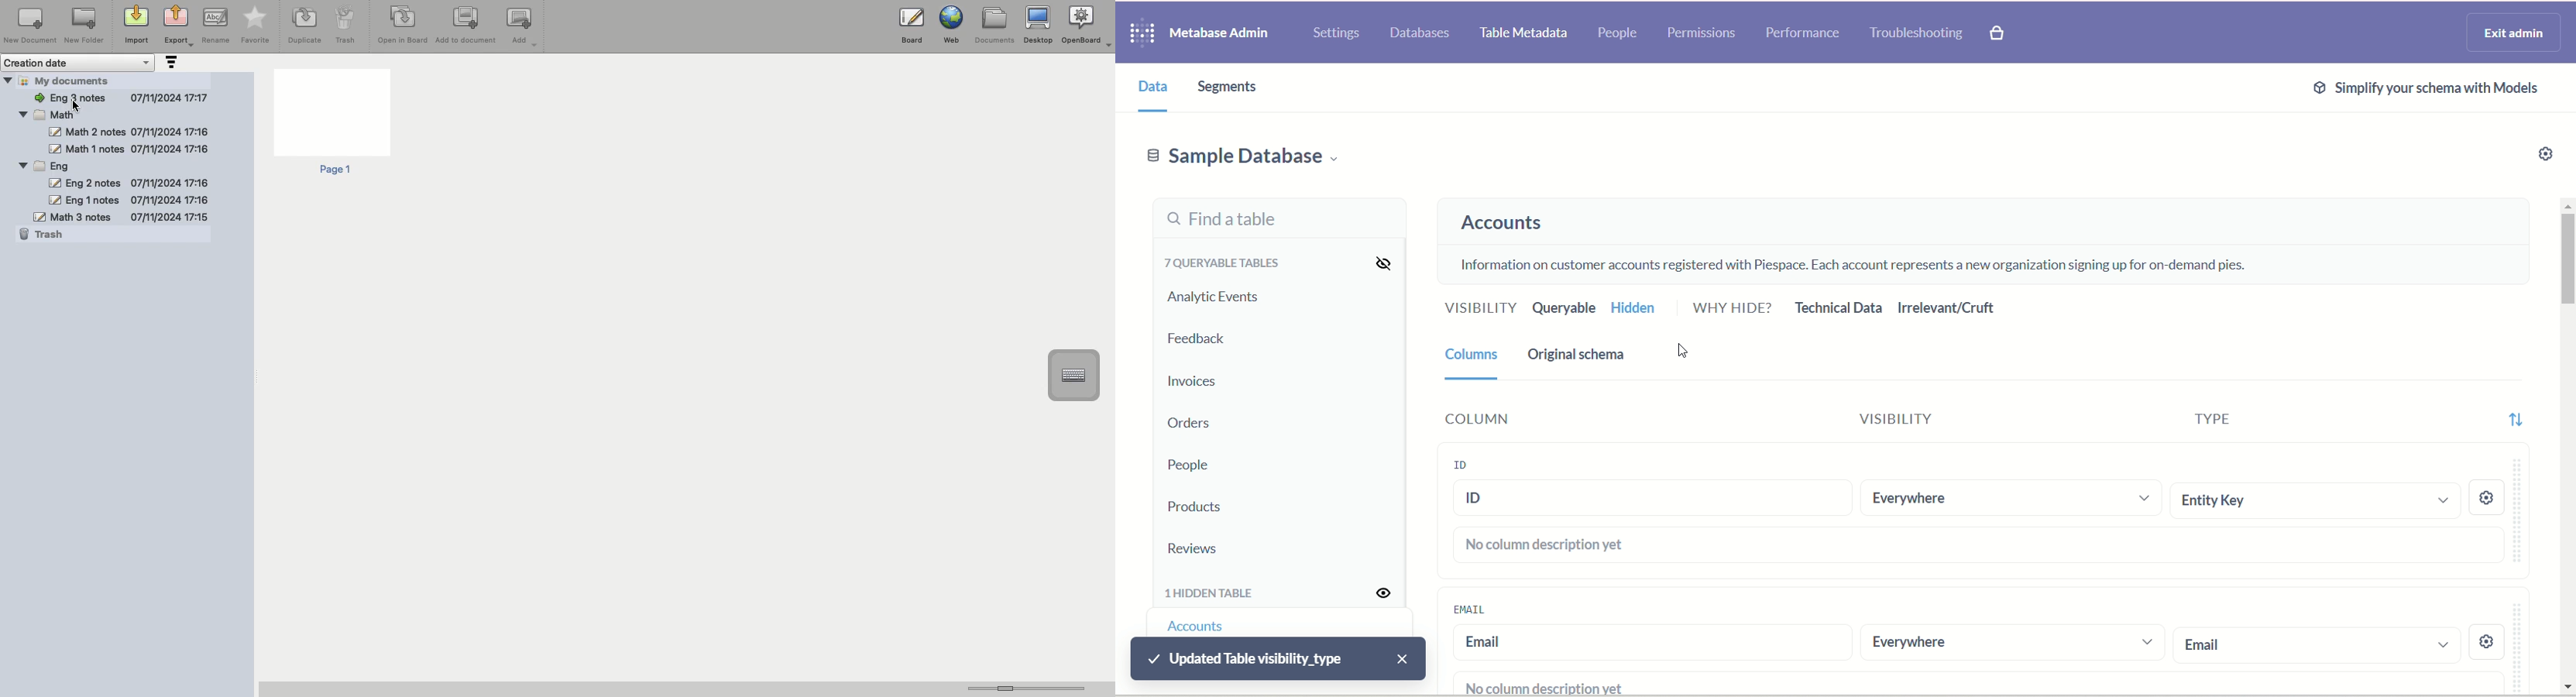 This screenshot has width=2576, height=700. Describe the element at coordinates (2310, 421) in the screenshot. I see `type label` at that location.